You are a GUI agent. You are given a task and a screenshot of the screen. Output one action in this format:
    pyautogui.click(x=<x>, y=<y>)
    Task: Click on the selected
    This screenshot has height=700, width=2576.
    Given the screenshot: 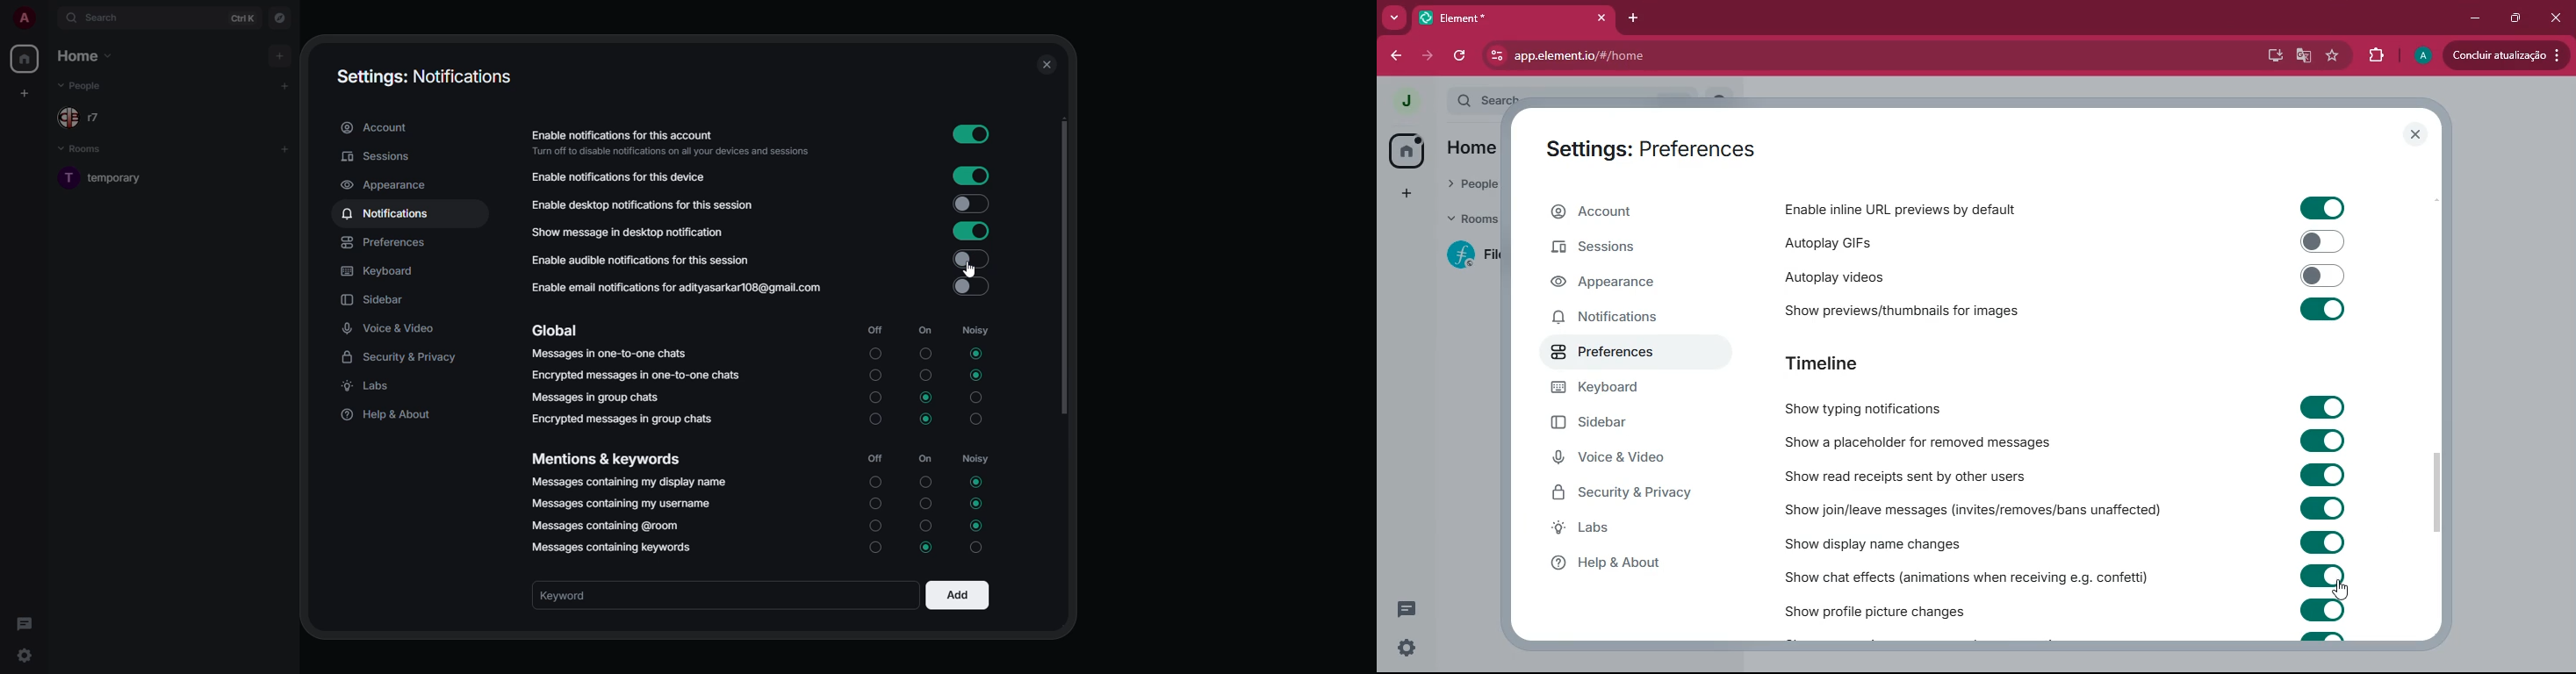 What is the action you would take?
    pyautogui.click(x=978, y=503)
    